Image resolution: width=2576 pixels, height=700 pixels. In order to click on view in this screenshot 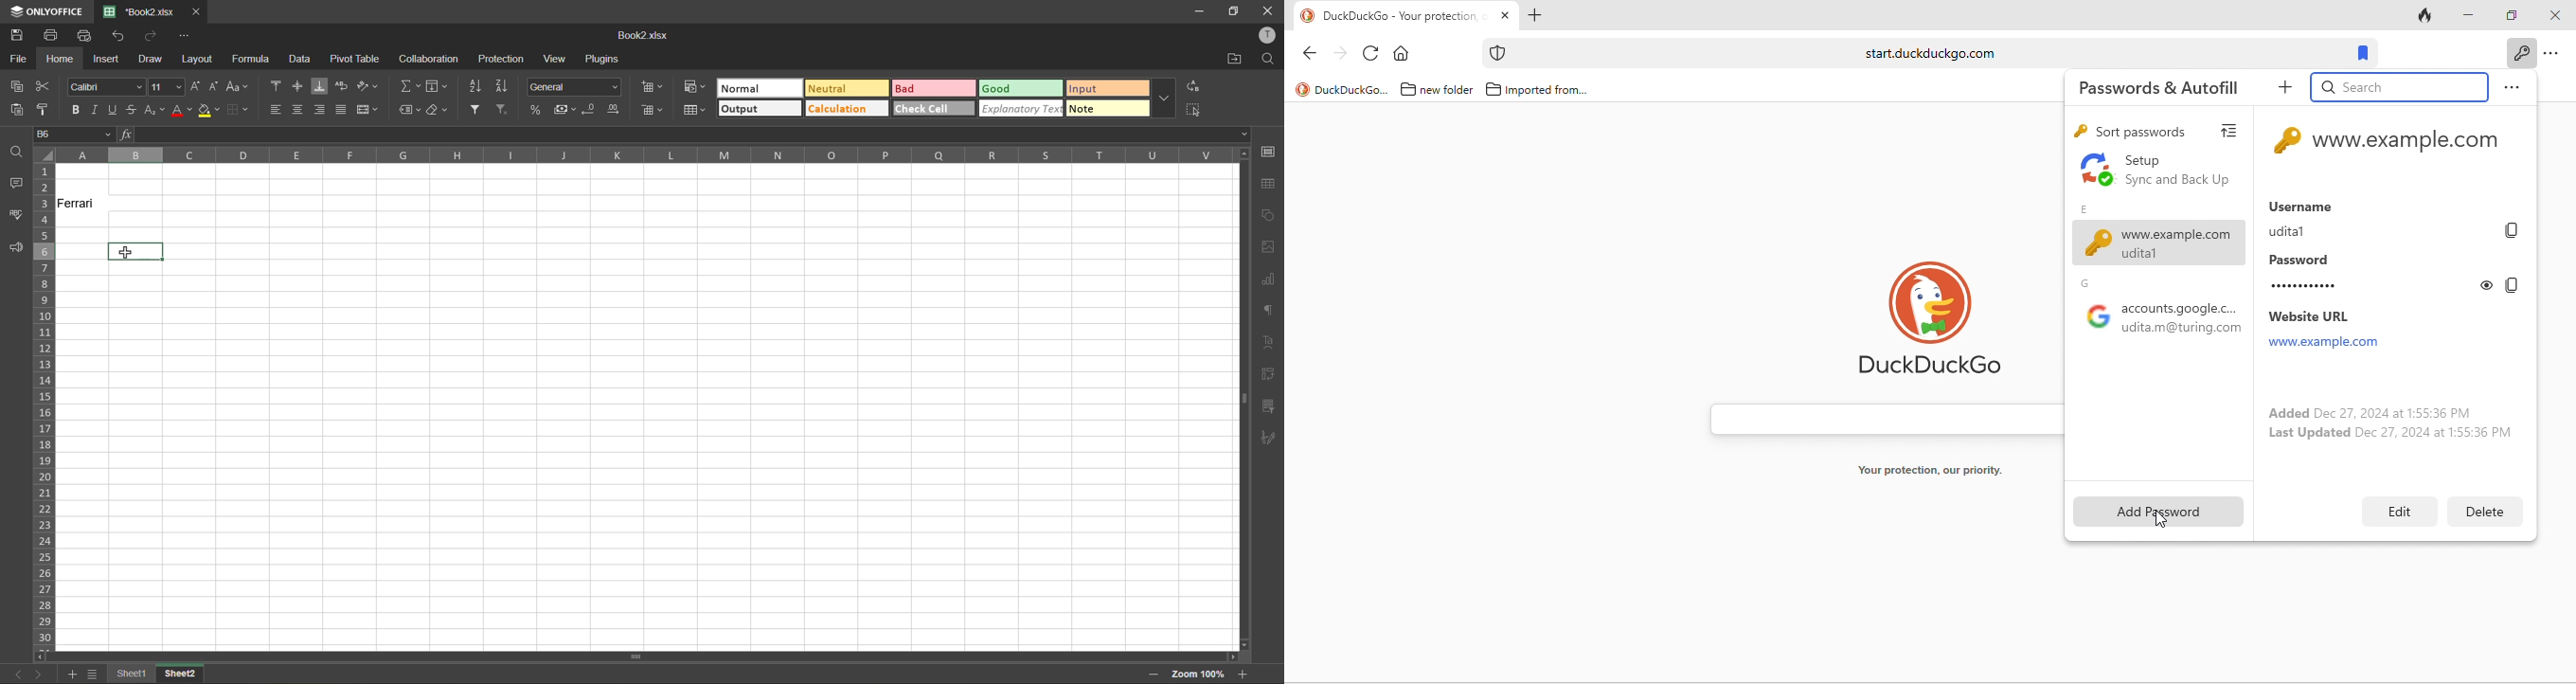, I will do `click(2228, 130)`.